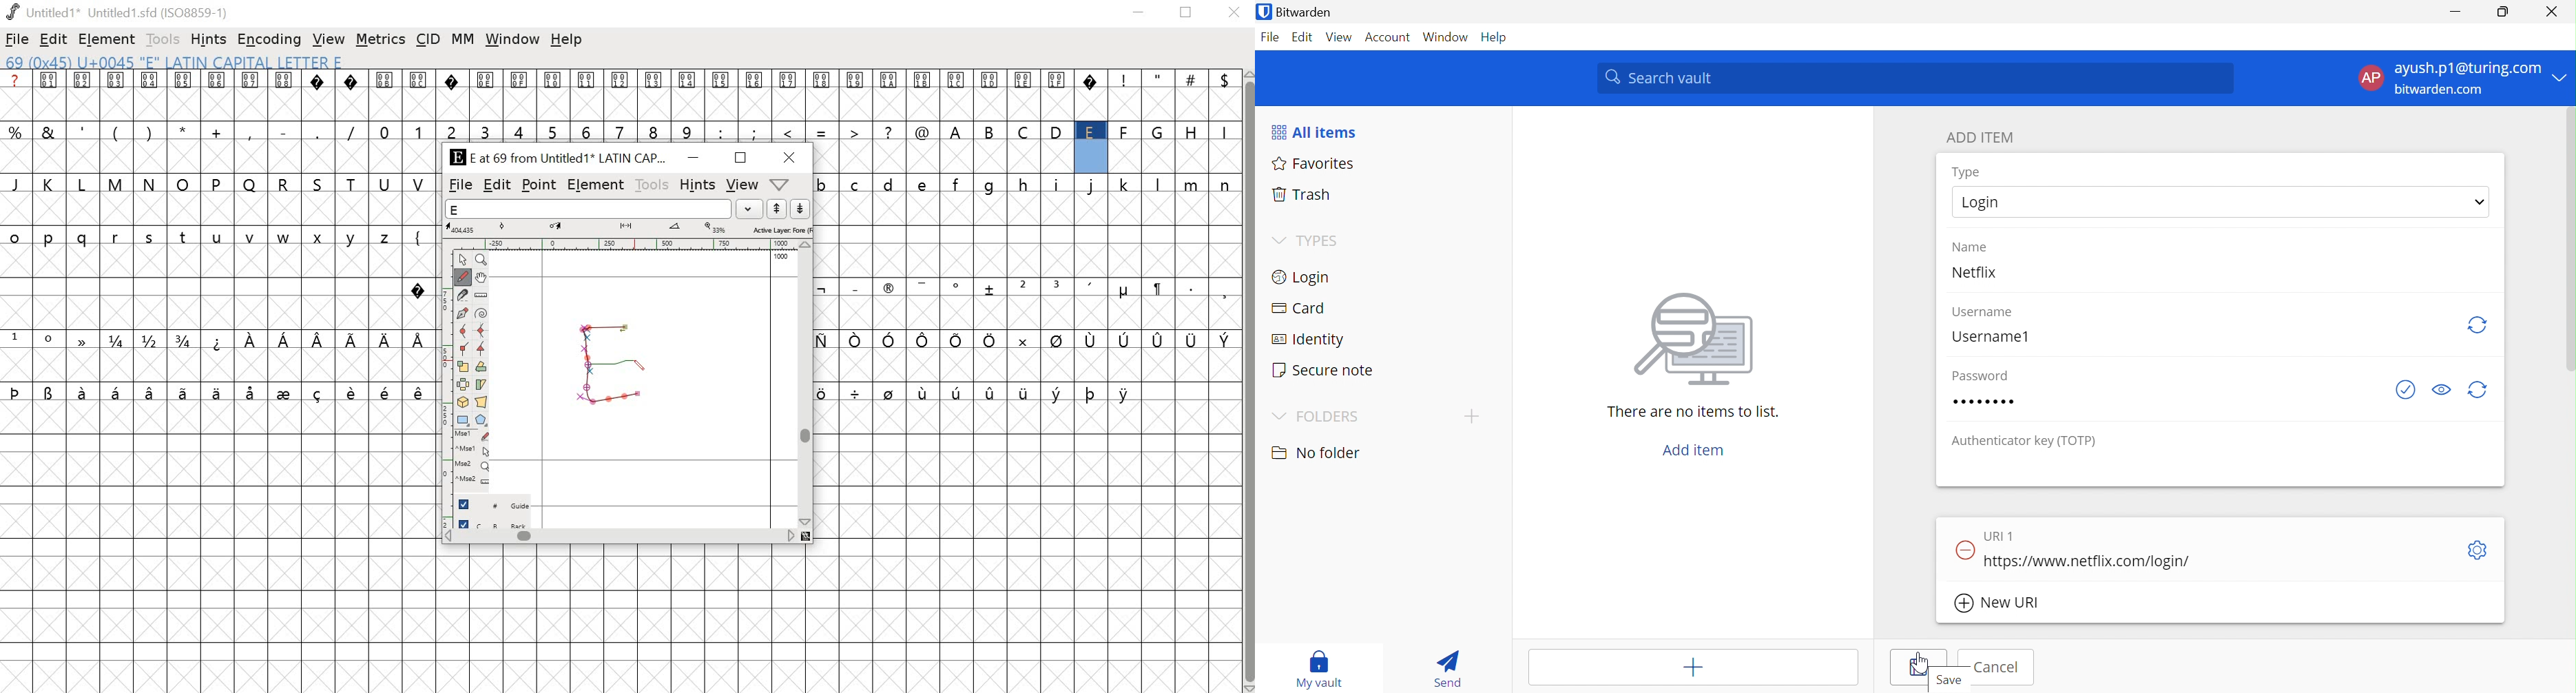  Describe the element at coordinates (217, 546) in the screenshot. I see `empty cells` at that location.